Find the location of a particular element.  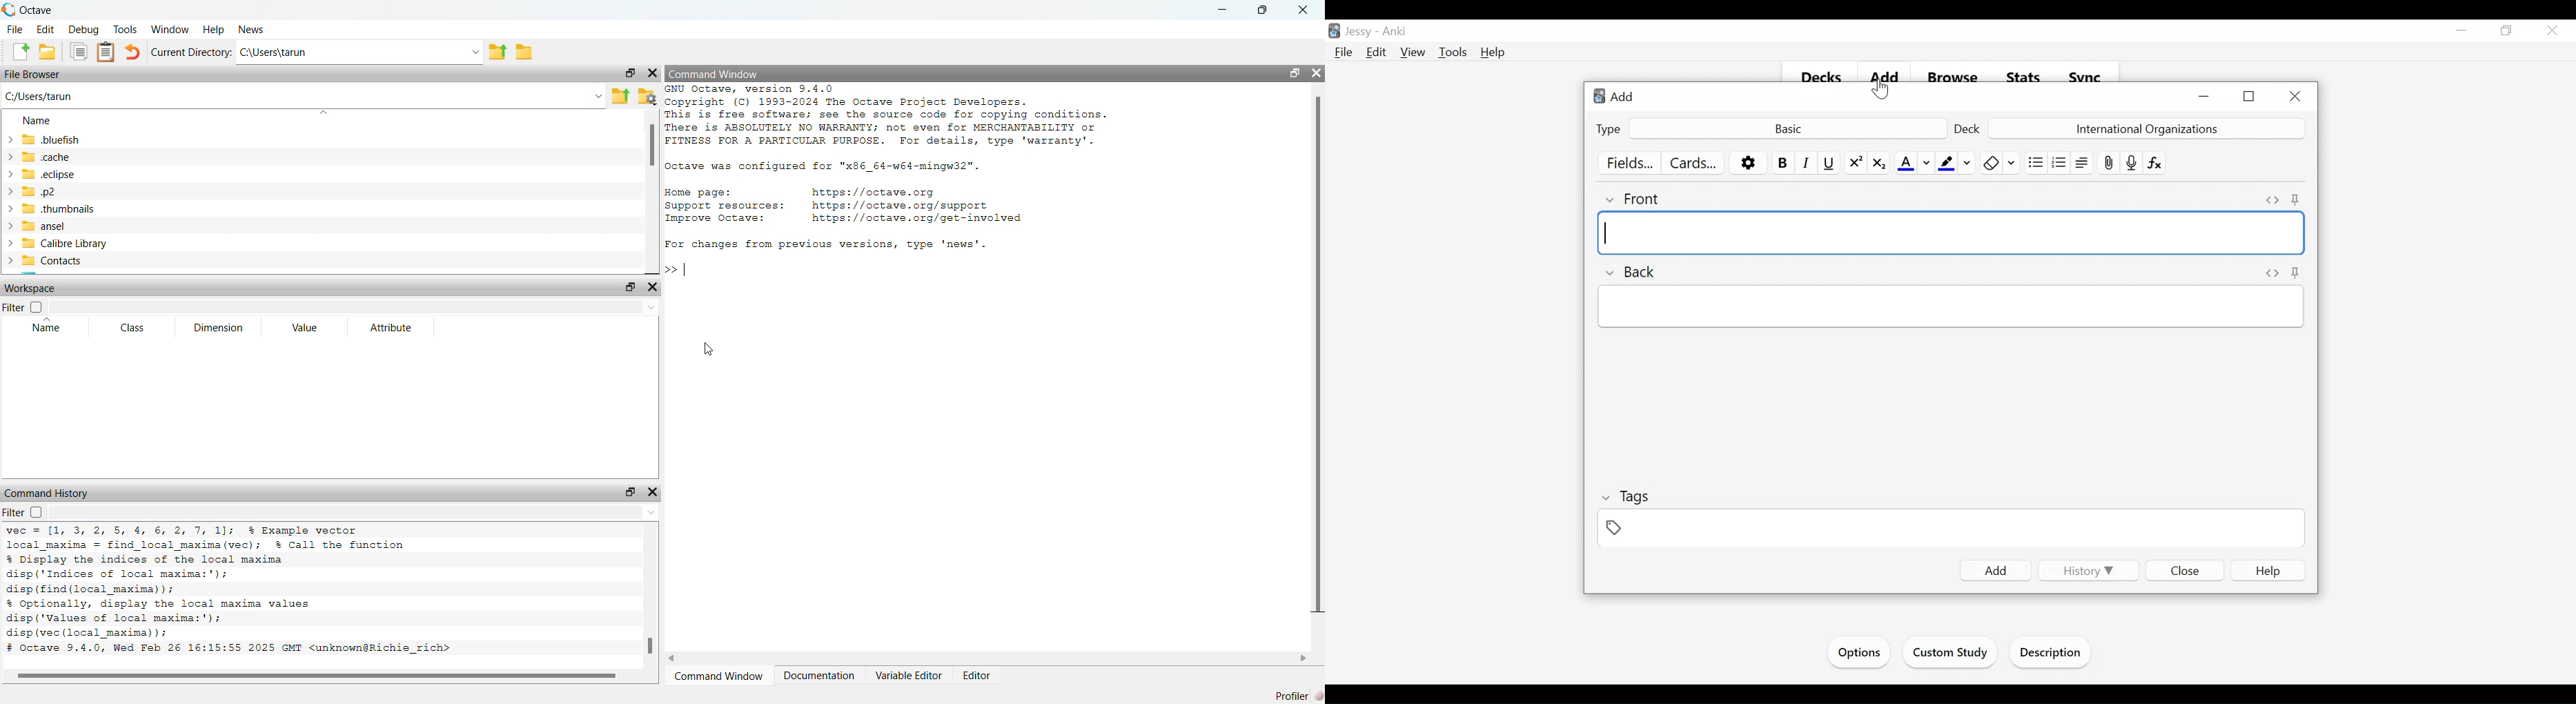

Cards is located at coordinates (1691, 162).